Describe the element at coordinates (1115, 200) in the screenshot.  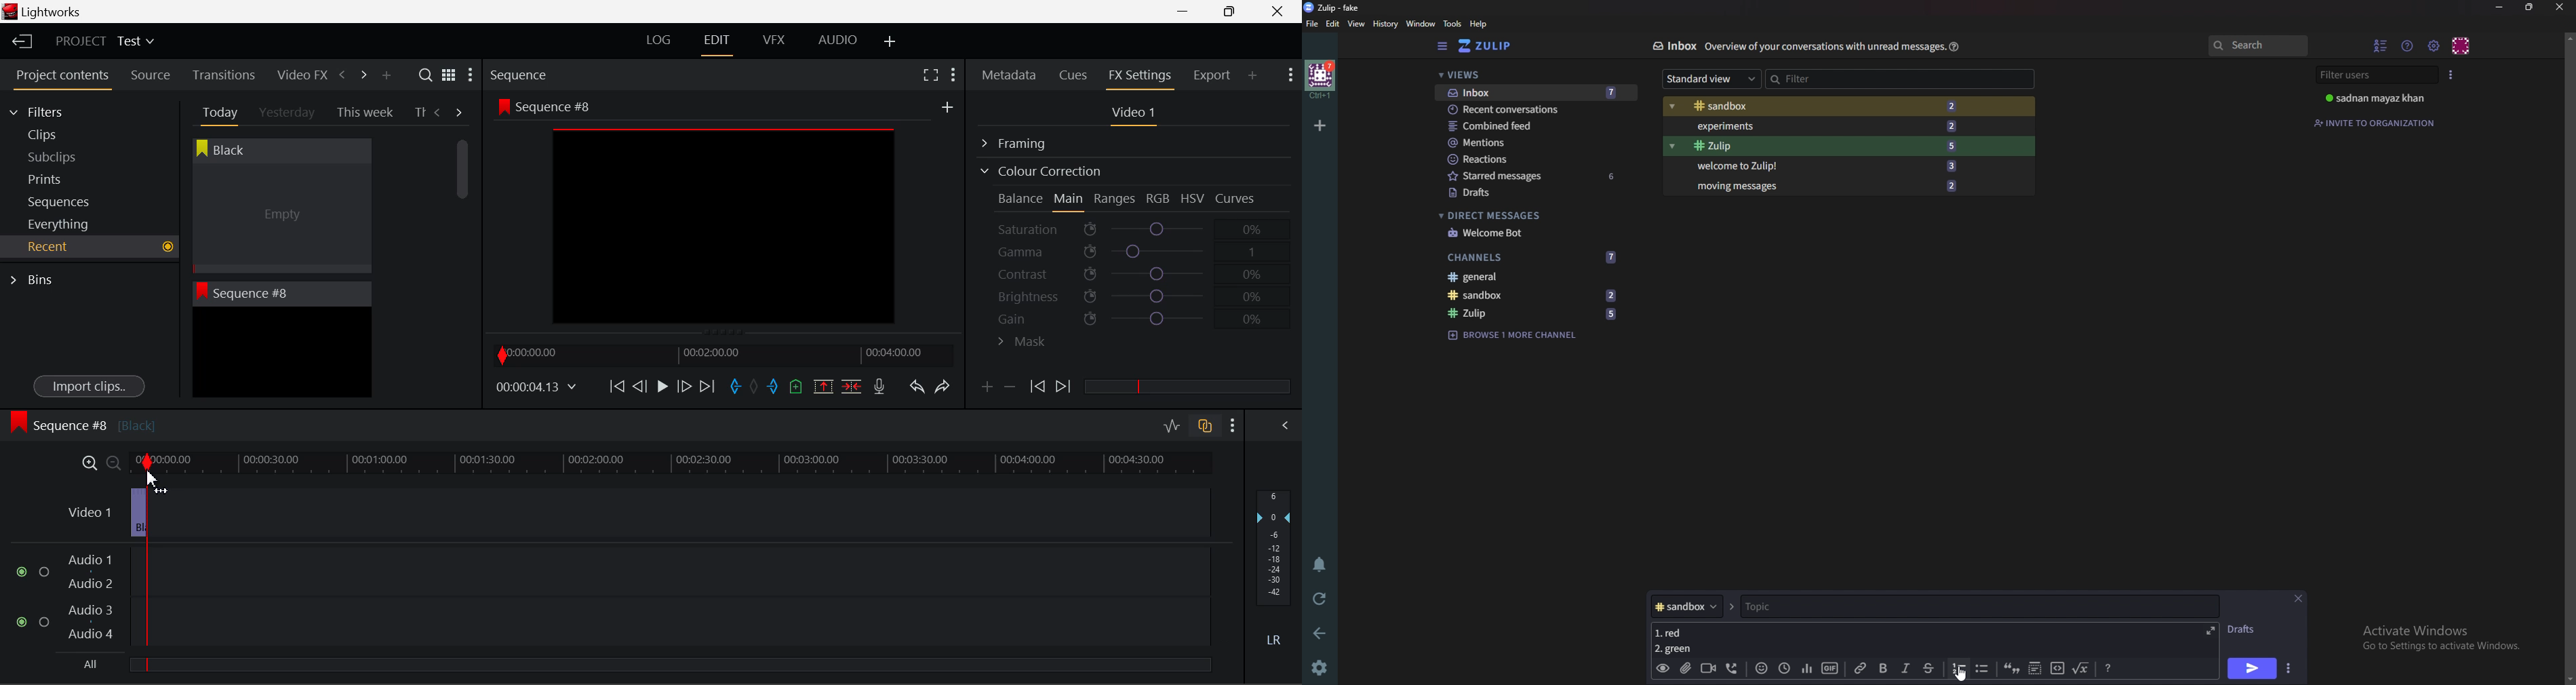
I see `Ranges` at that location.